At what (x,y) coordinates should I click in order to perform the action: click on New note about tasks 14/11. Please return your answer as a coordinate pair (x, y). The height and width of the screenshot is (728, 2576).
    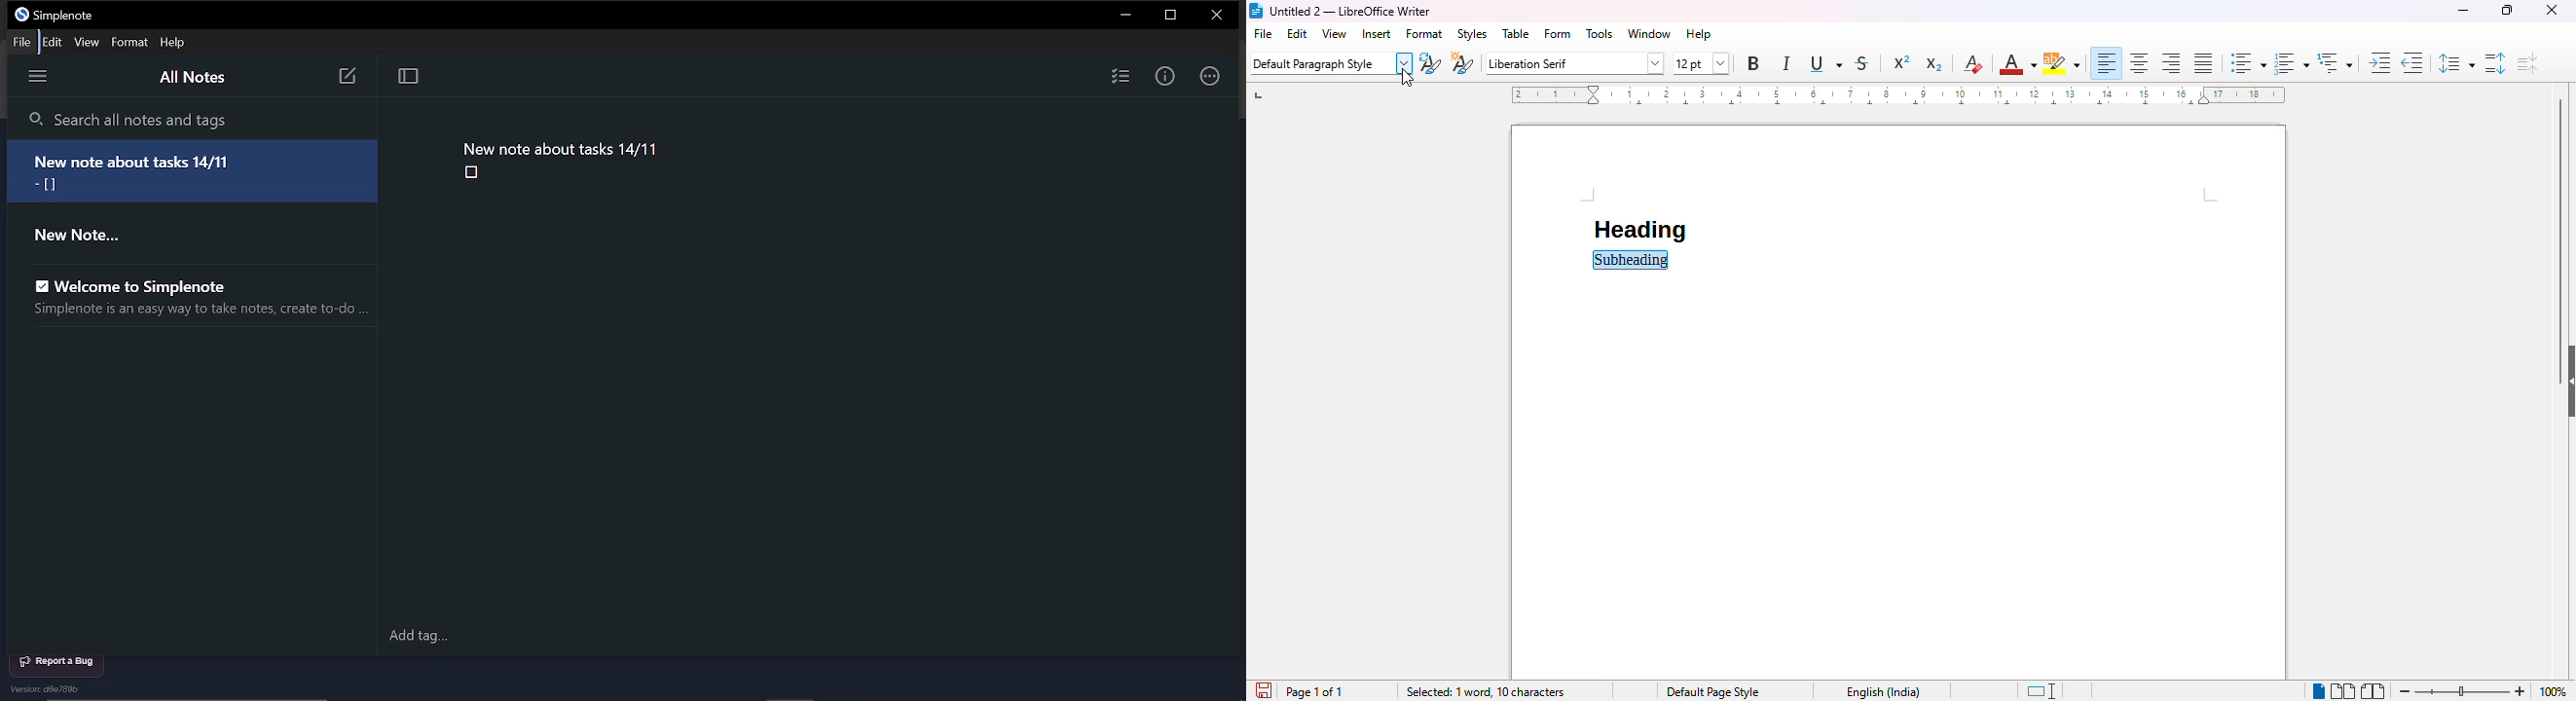
    Looking at the image, I should click on (562, 147).